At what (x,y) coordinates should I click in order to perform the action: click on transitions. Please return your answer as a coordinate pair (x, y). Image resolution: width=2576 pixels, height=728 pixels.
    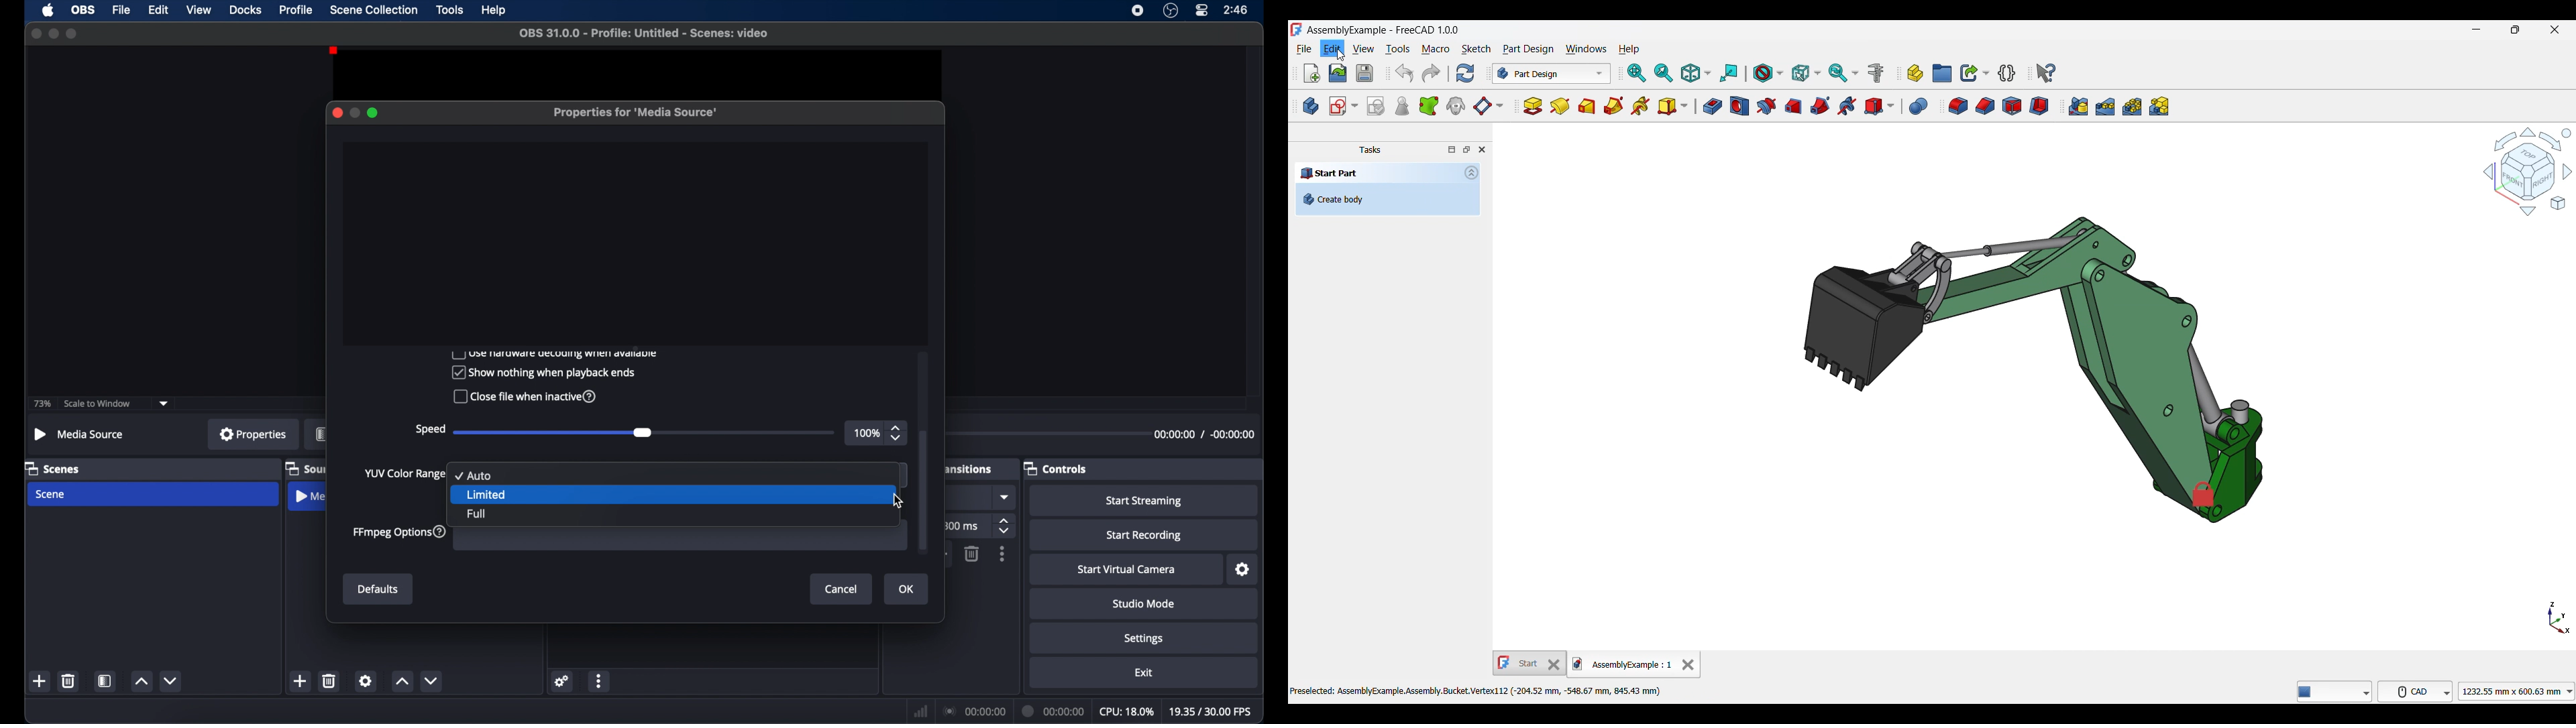
    Looking at the image, I should click on (968, 469).